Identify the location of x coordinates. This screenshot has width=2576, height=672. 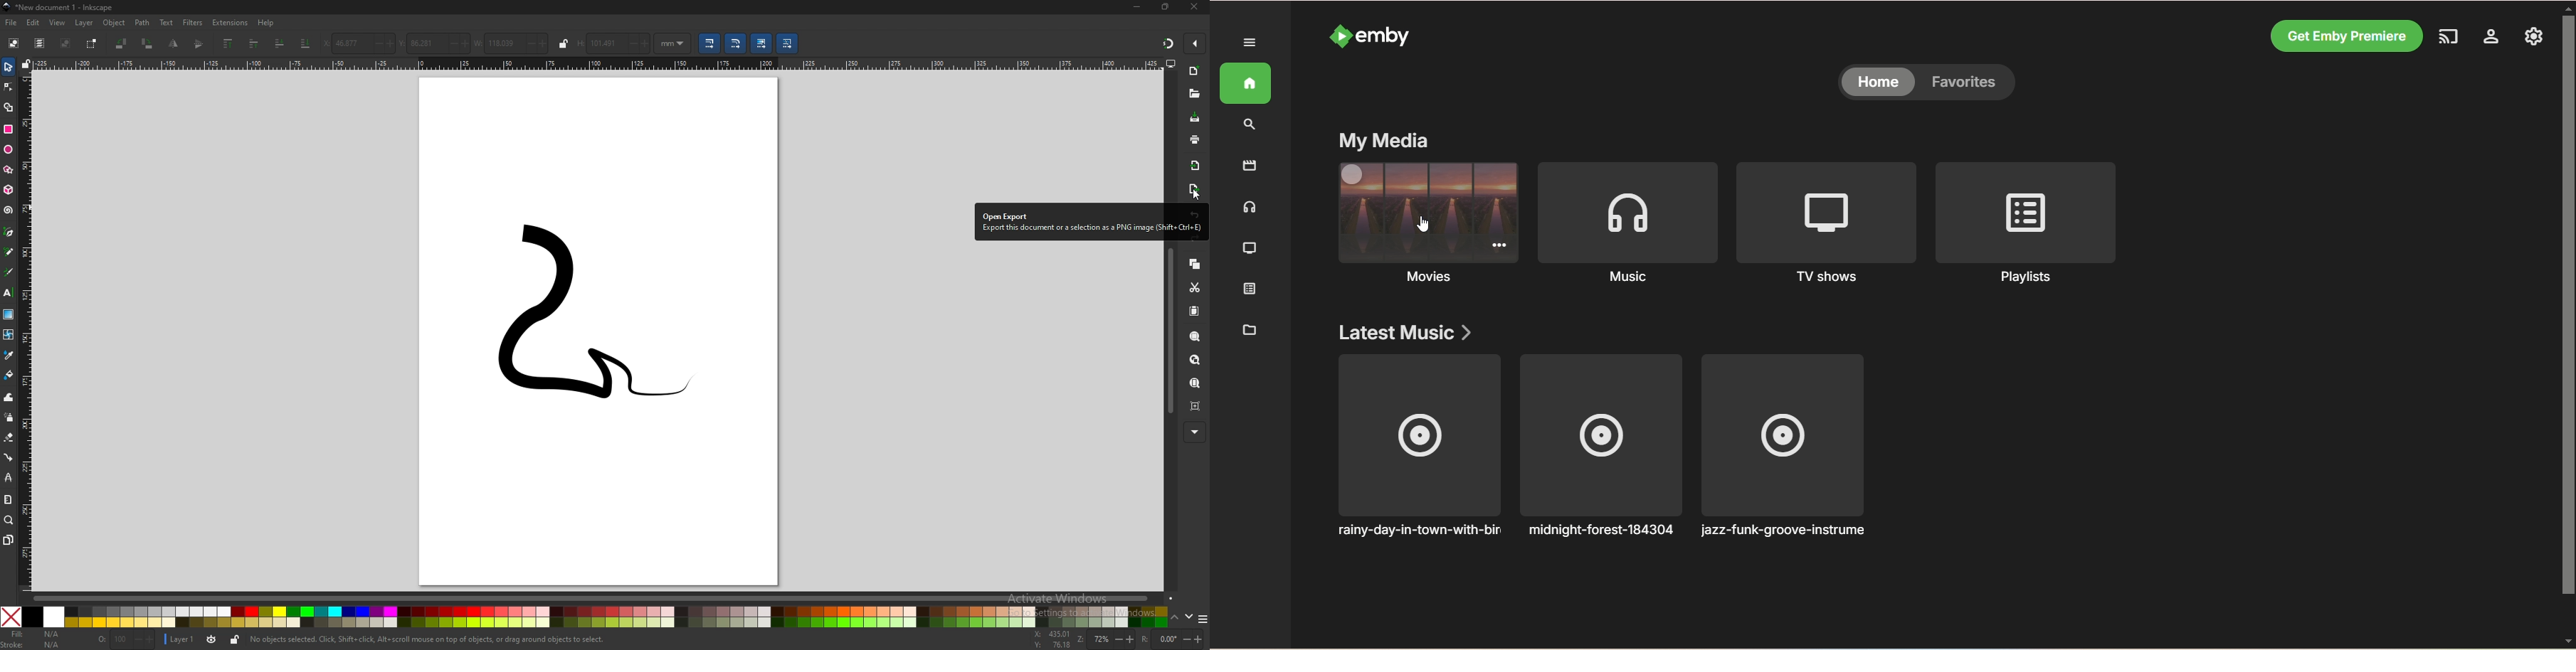
(359, 43).